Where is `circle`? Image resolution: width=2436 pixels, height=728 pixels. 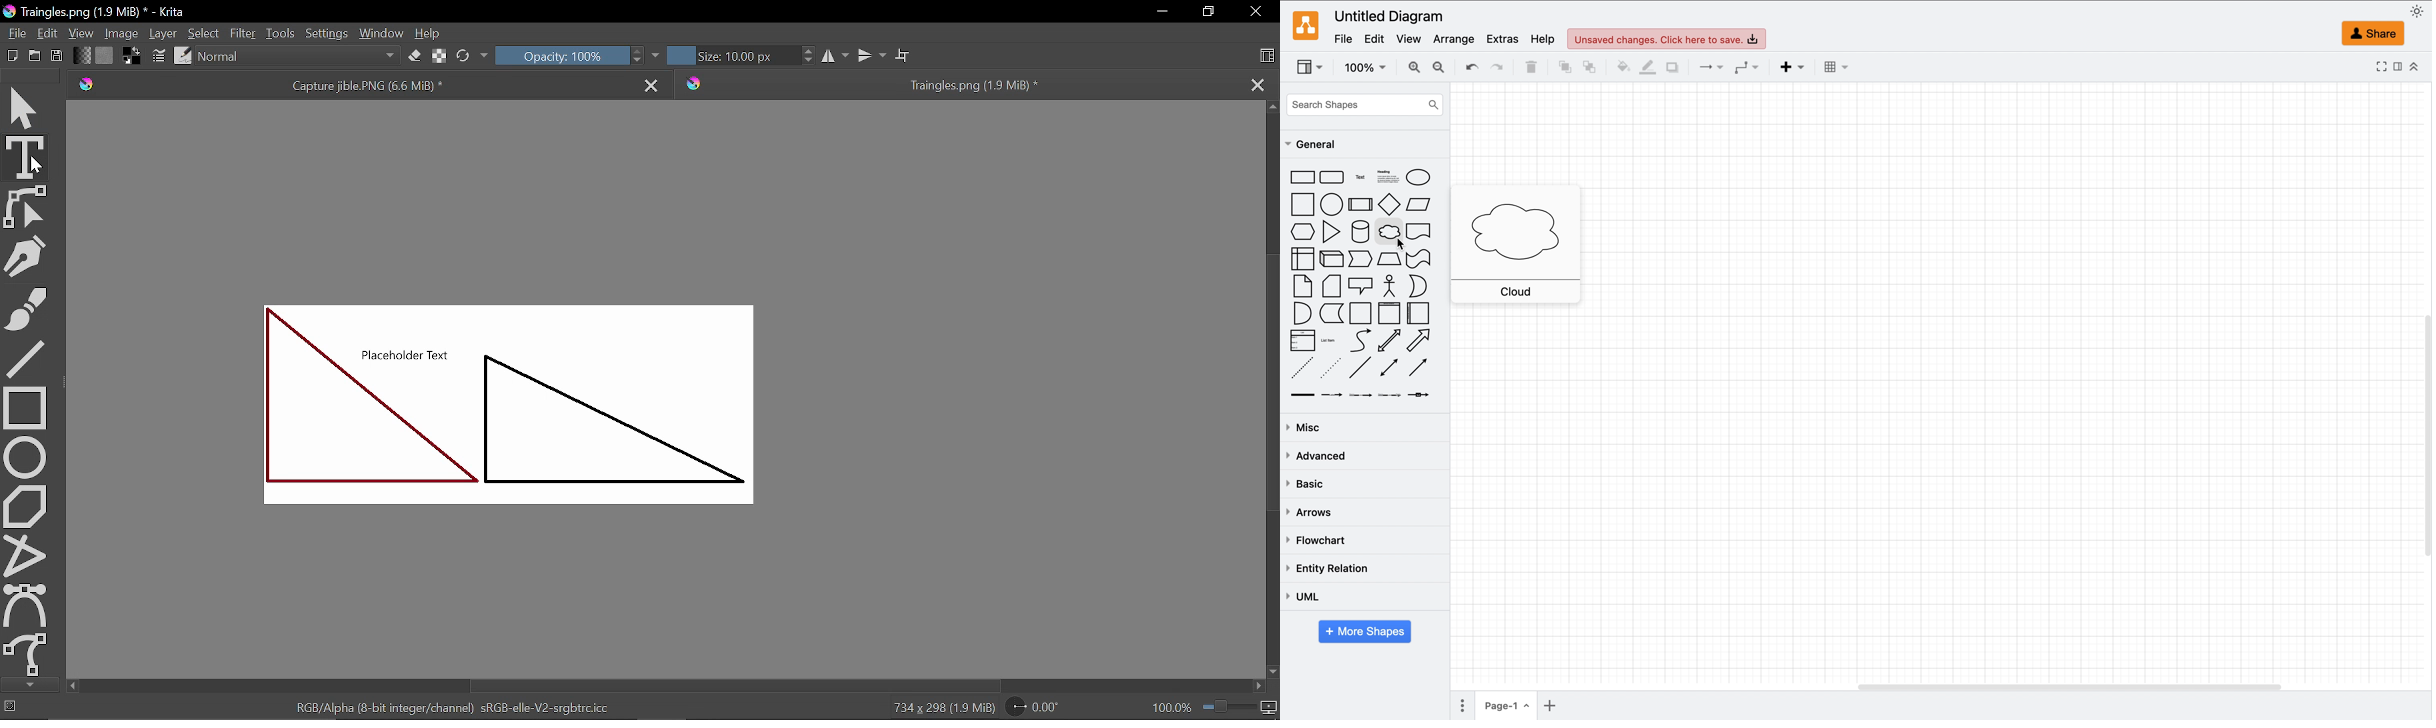
circle is located at coordinates (1330, 205).